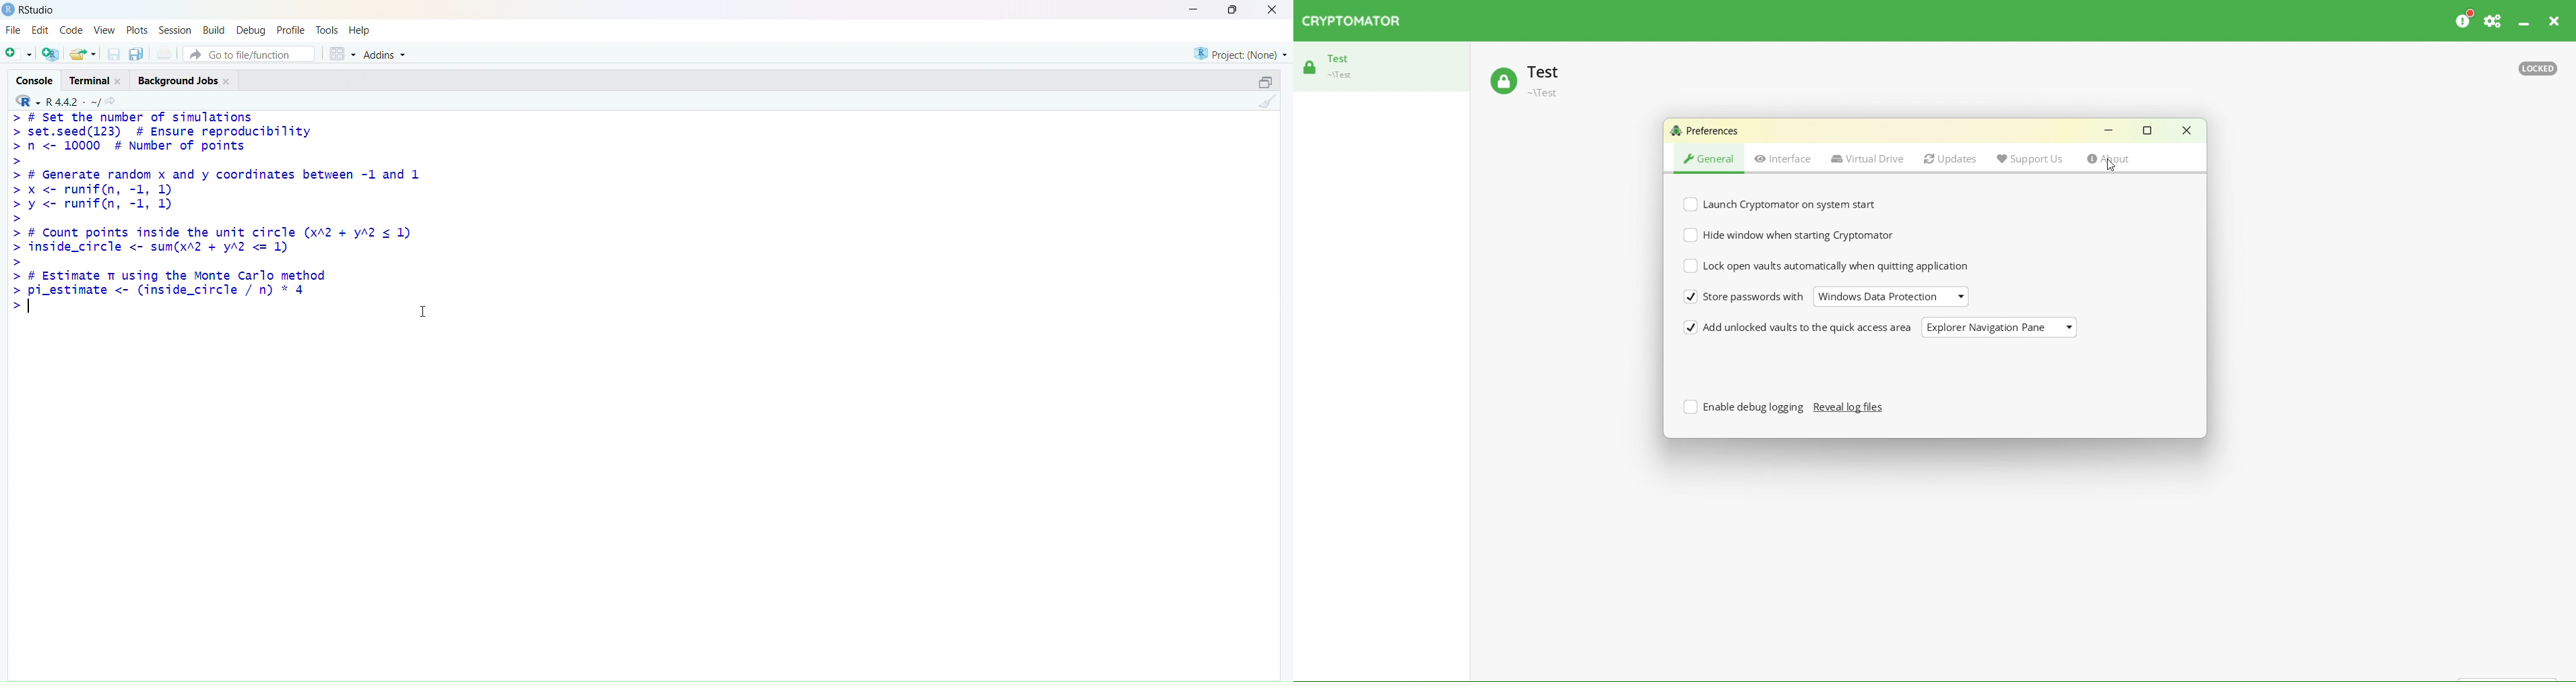 The image size is (2576, 700). I want to click on R 4.2.2~/, so click(75, 100).